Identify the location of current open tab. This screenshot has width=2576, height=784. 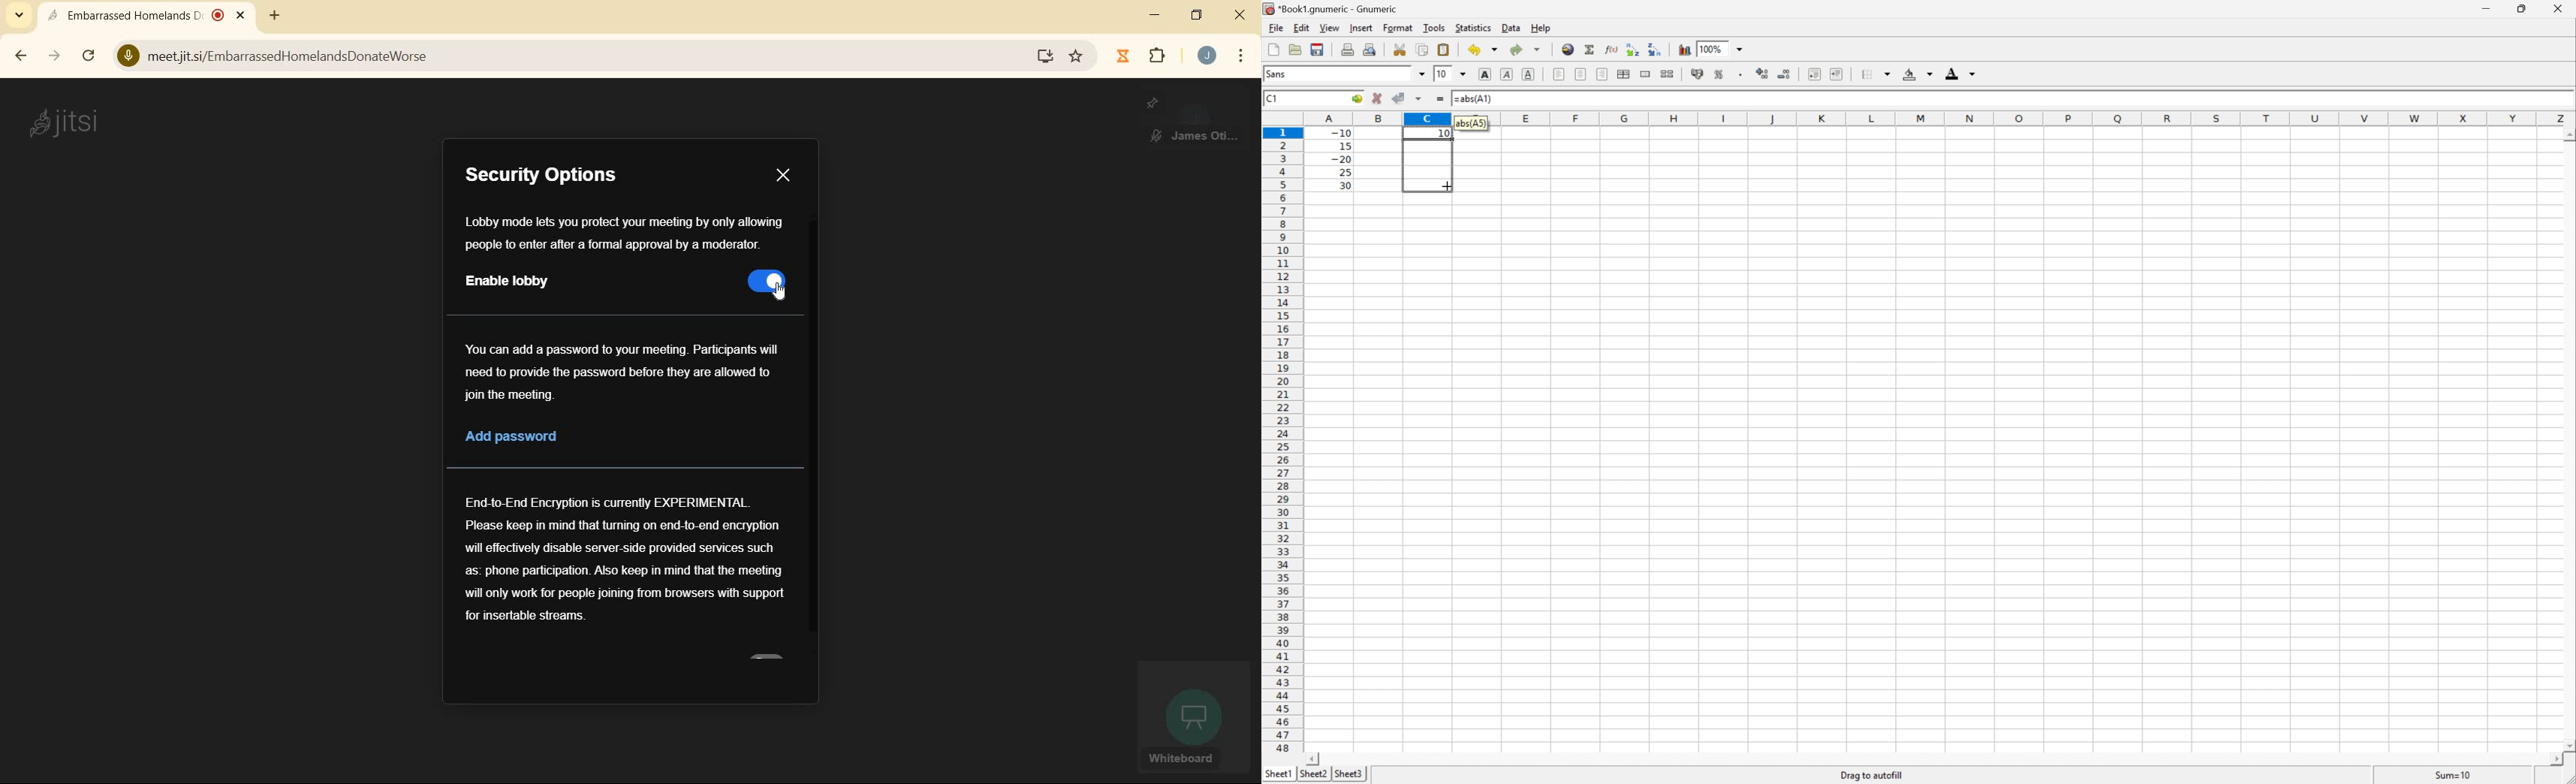
(150, 17).